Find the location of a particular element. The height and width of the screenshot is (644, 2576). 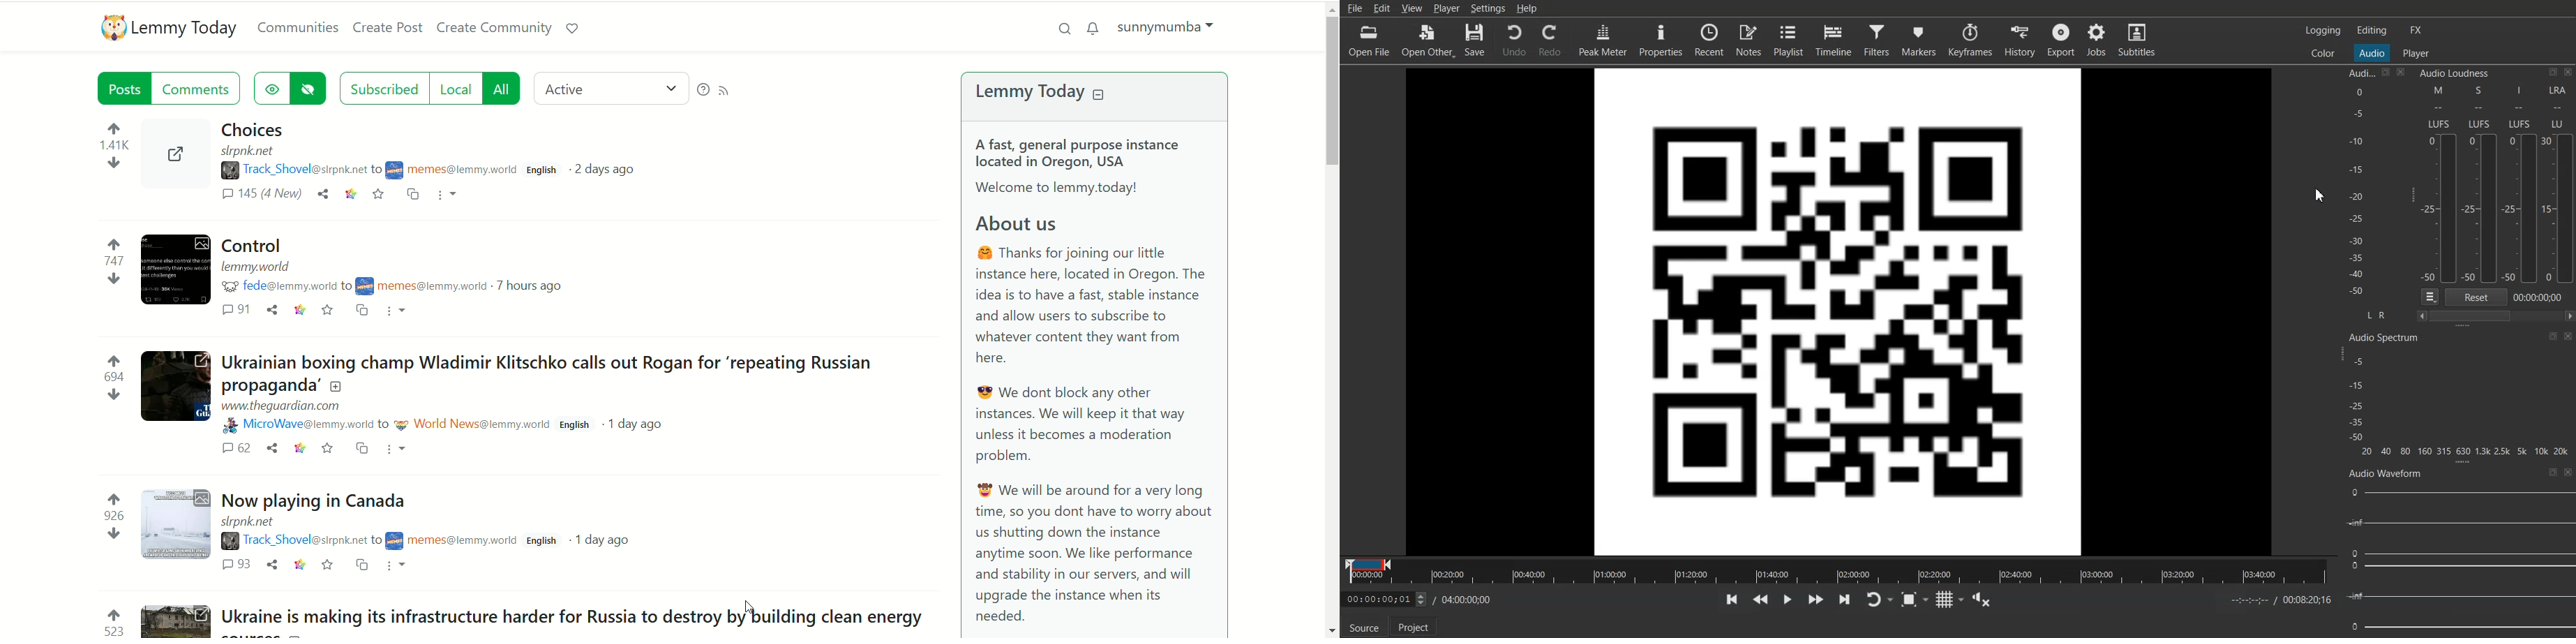

save is located at coordinates (380, 195).